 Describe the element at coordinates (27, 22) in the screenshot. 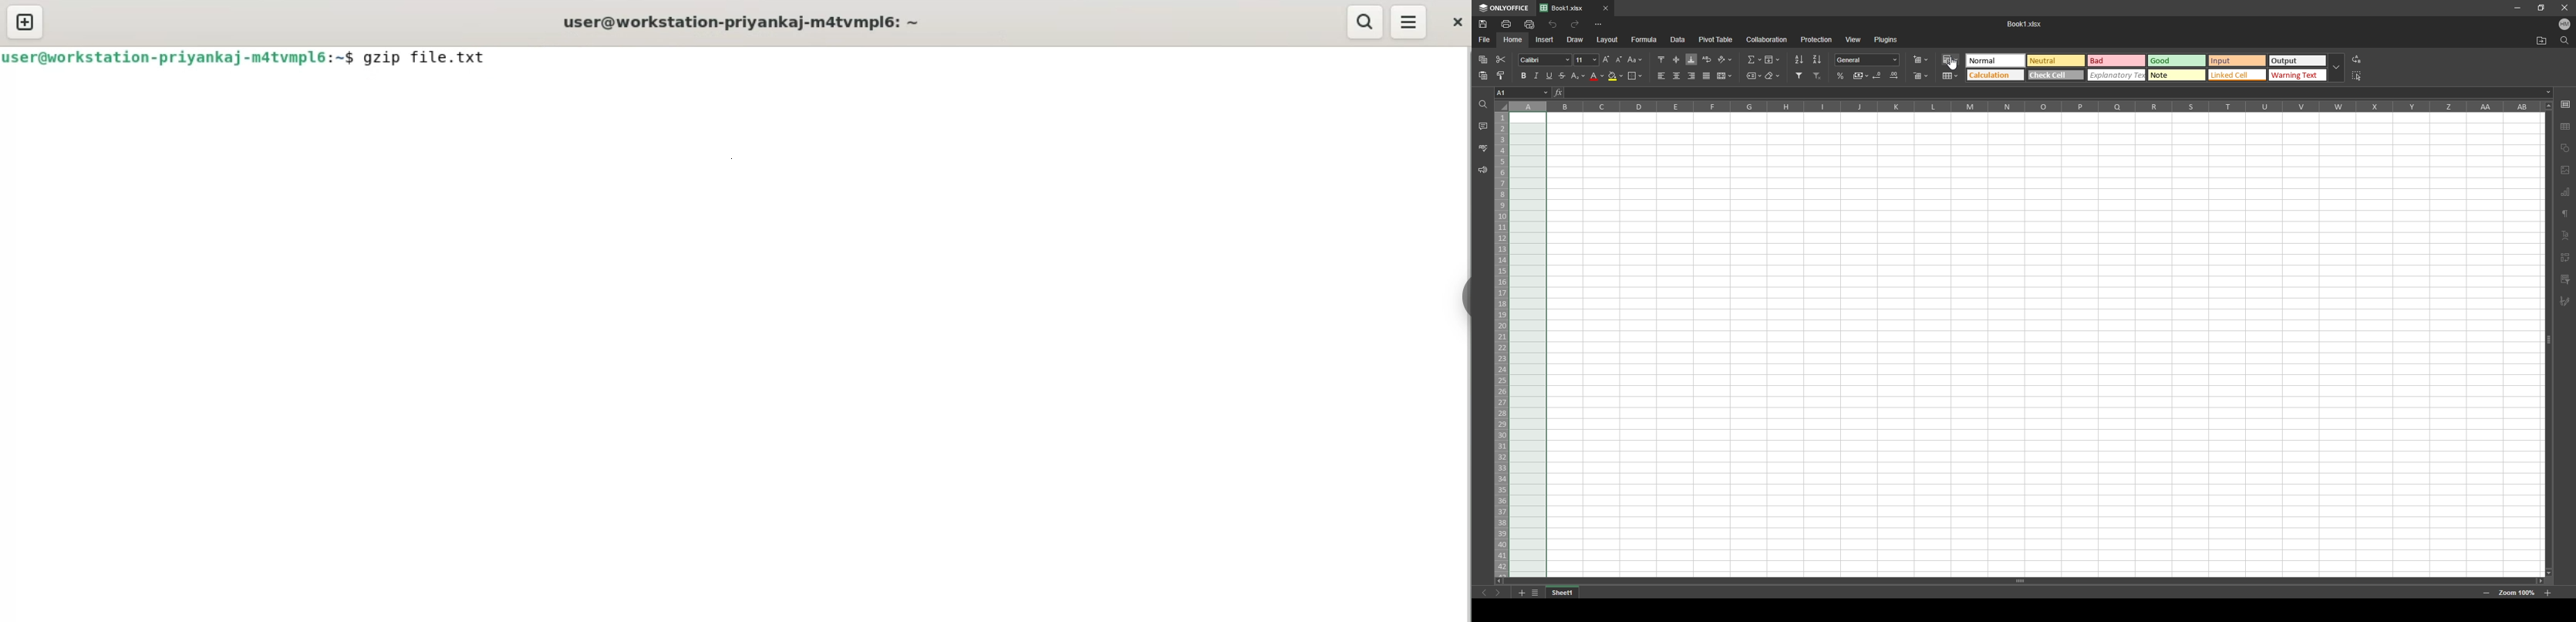

I see `new tab` at that location.